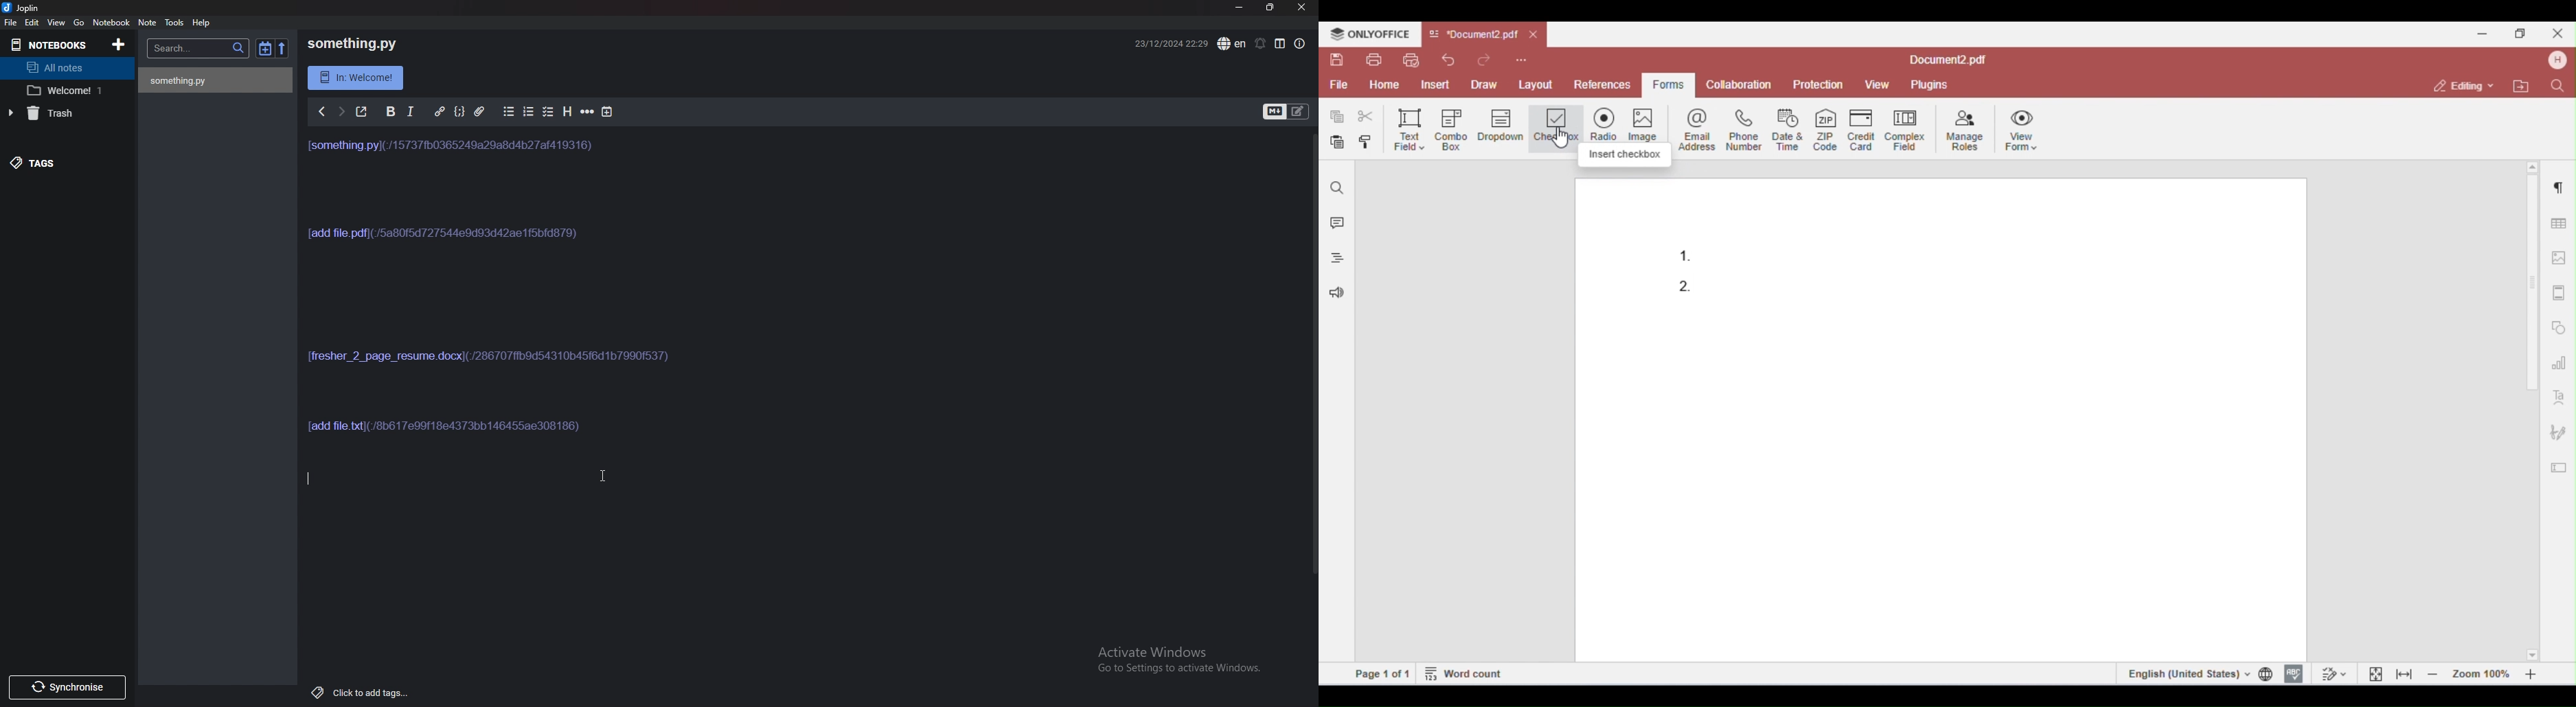  What do you see at coordinates (174, 23) in the screenshot?
I see `Tools` at bounding box center [174, 23].